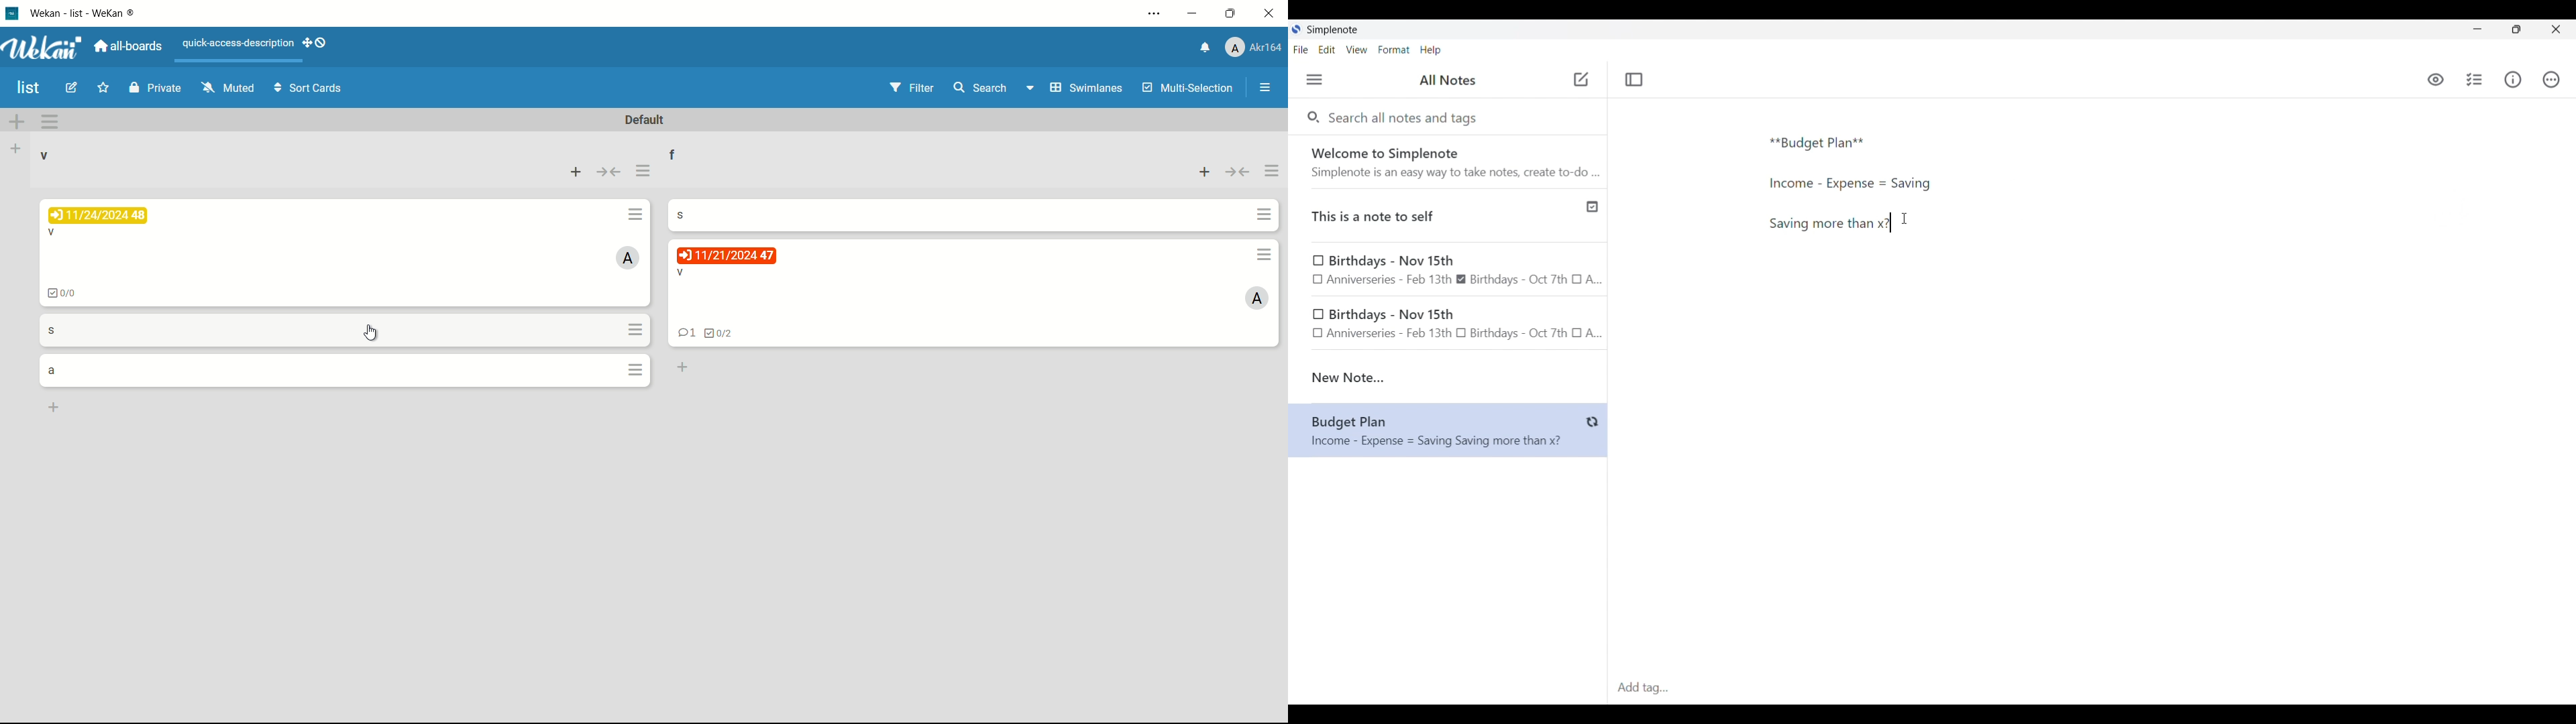 Image resolution: width=2576 pixels, height=728 pixels. I want to click on filter, so click(911, 87).